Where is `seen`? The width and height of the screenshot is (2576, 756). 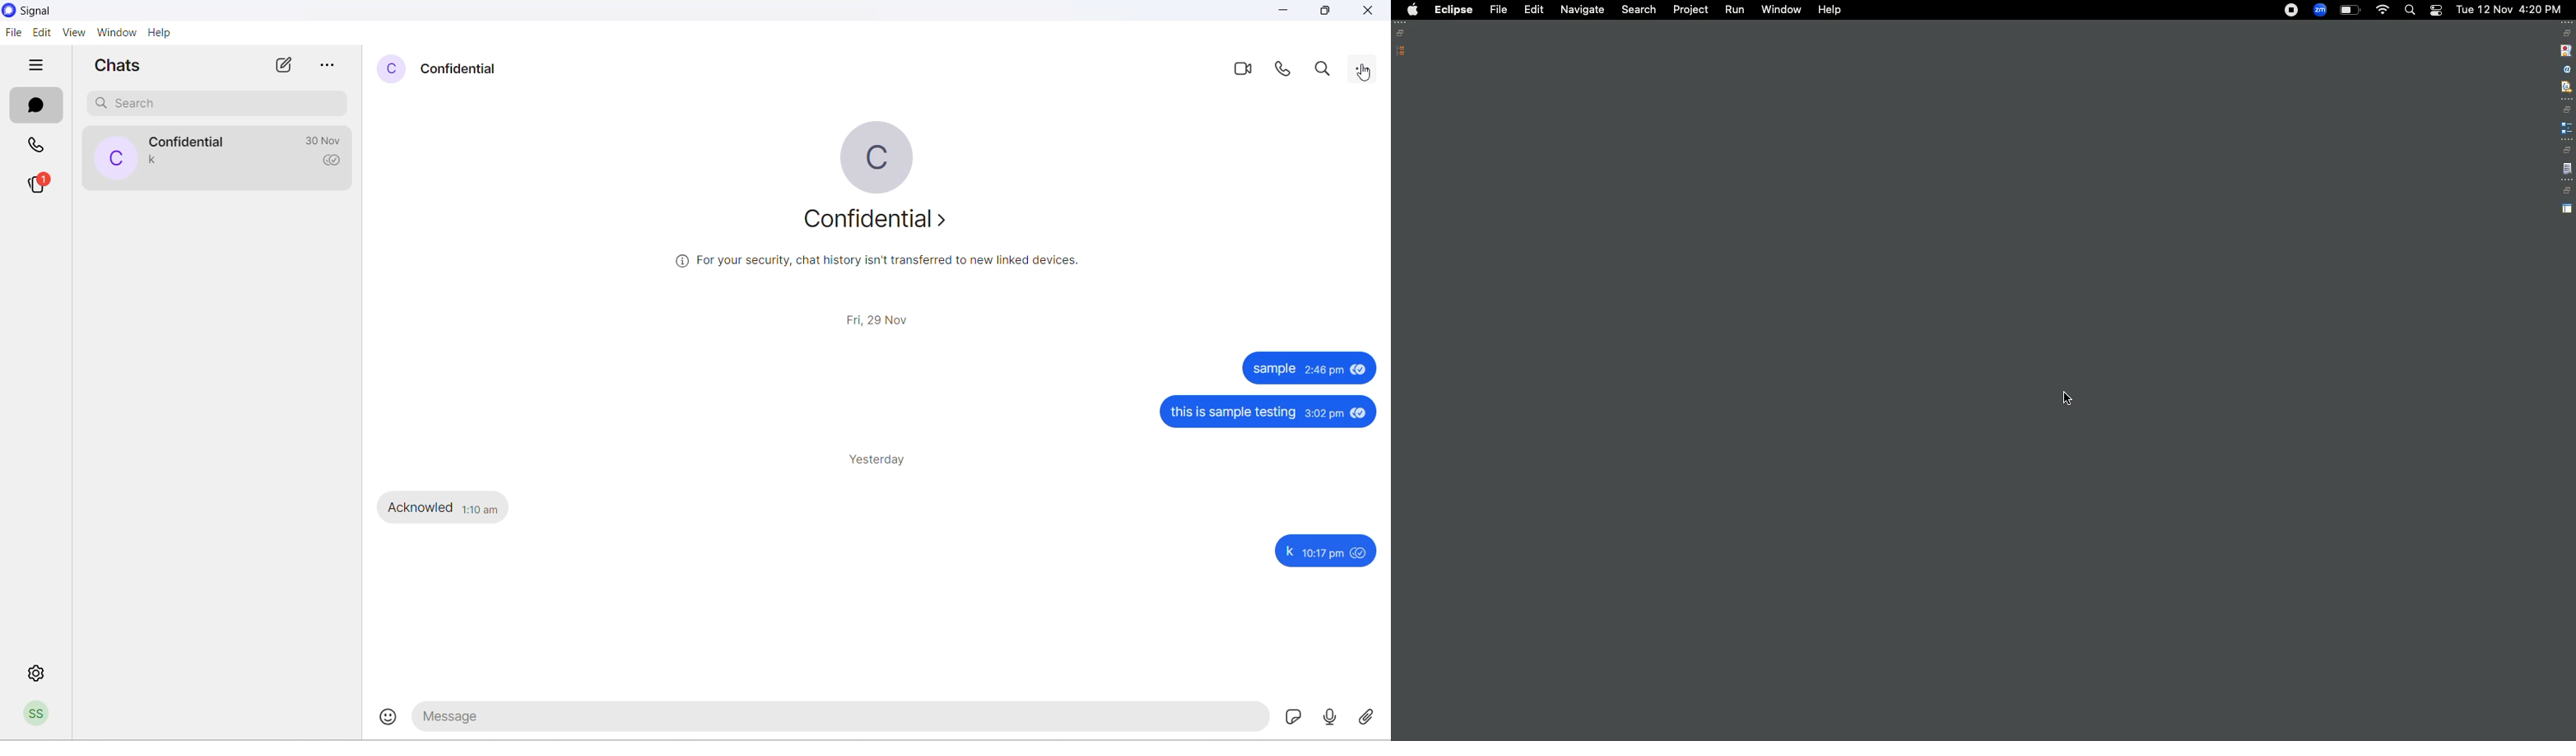
seen is located at coordinates (1361, 368).